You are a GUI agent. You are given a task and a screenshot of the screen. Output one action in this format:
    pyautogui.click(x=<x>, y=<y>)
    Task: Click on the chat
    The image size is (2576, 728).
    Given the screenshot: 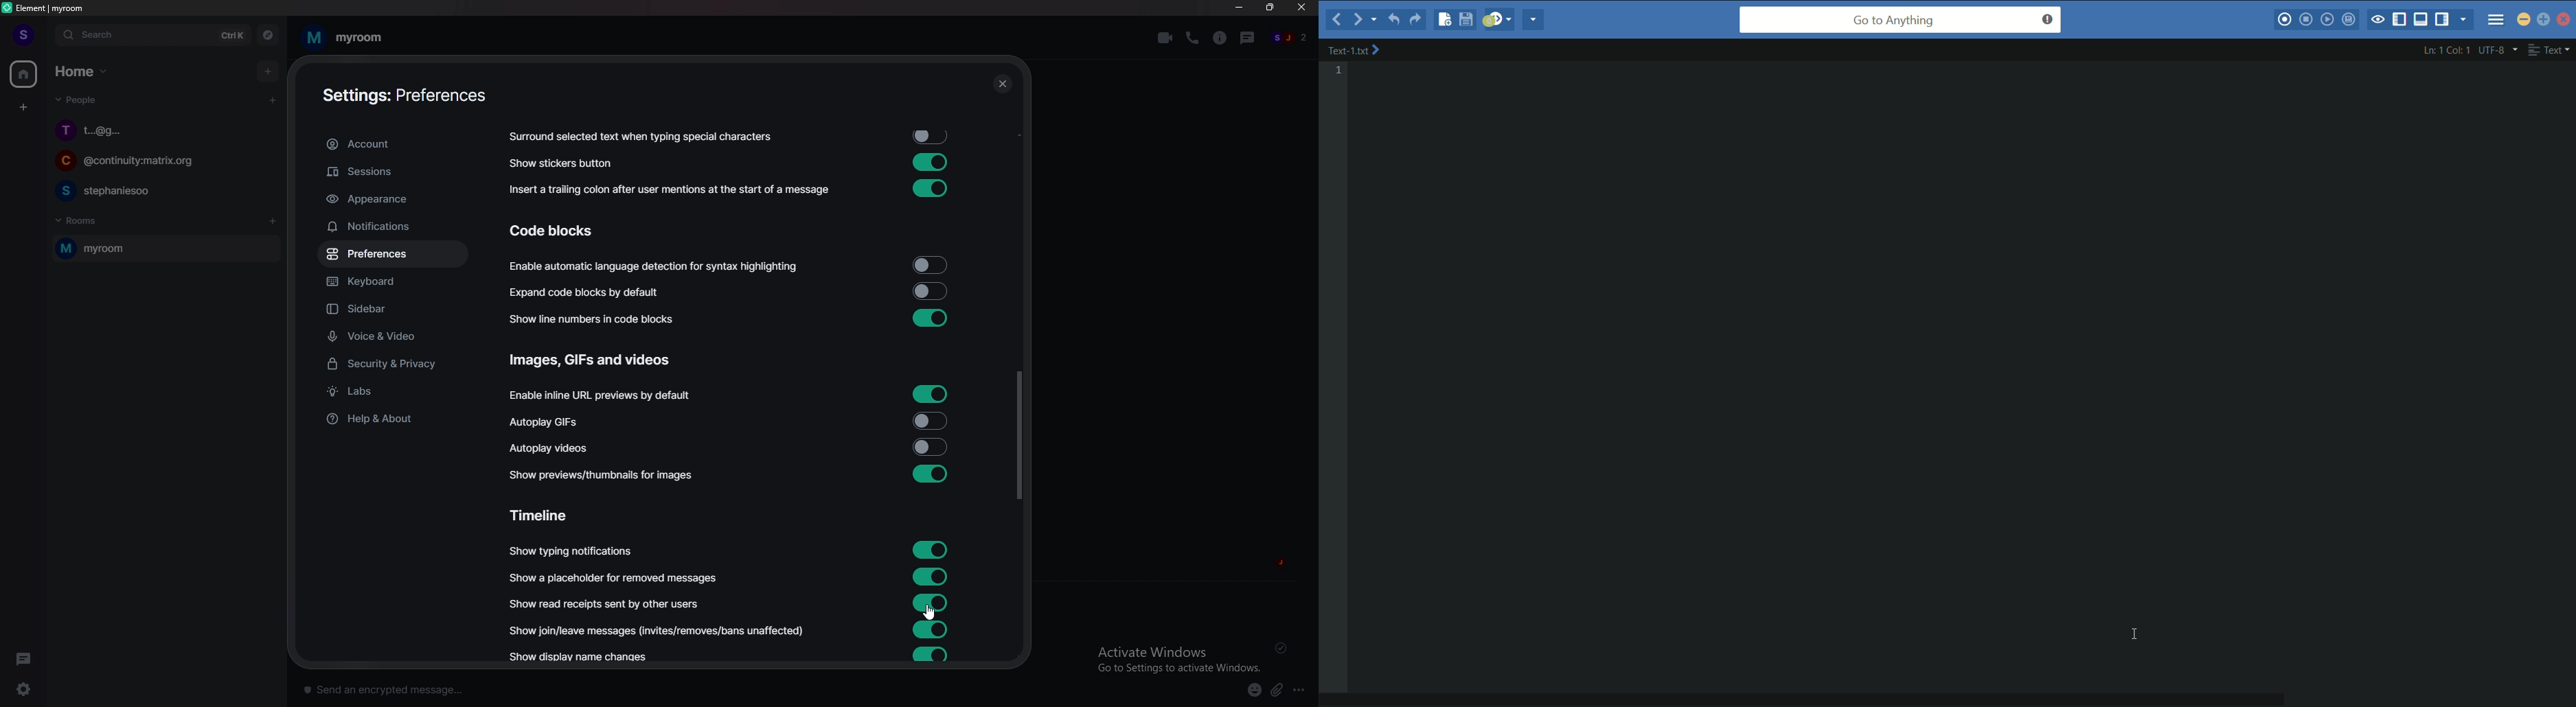 What is the action you would take?
    pyautogui.click(x=164, y=130)
    